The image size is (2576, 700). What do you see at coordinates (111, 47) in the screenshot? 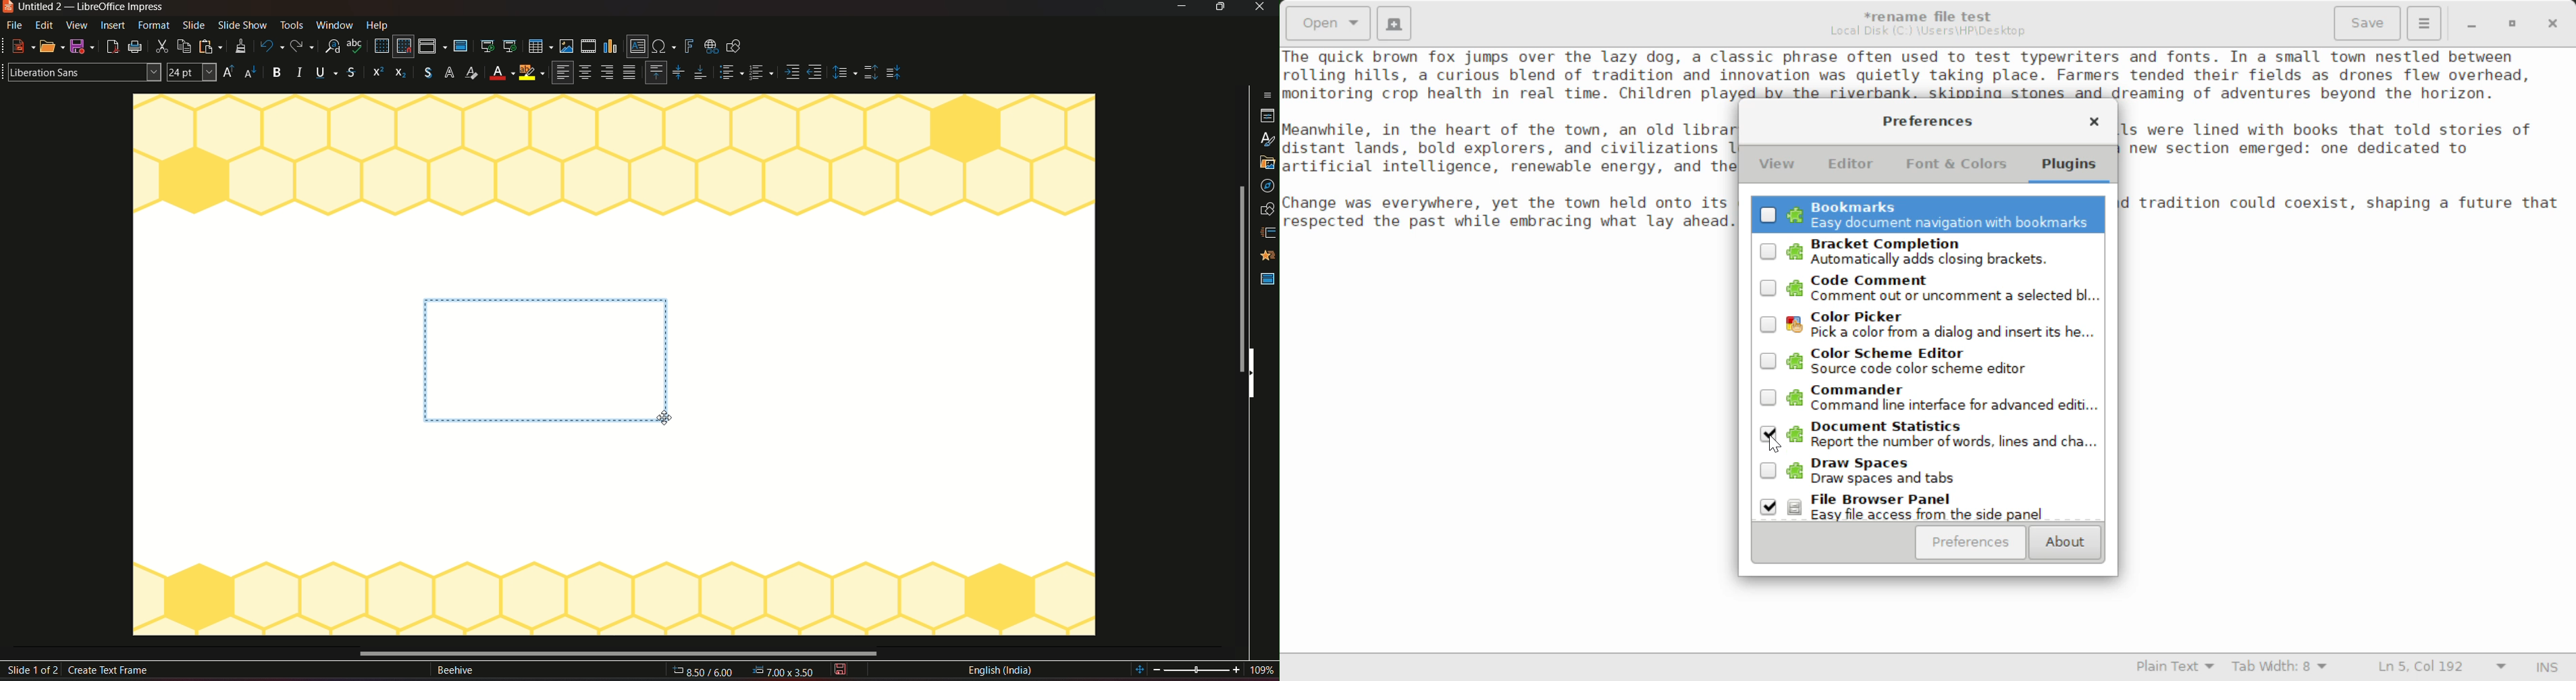
I see `export as pdf` at bounding box center [111, 47].